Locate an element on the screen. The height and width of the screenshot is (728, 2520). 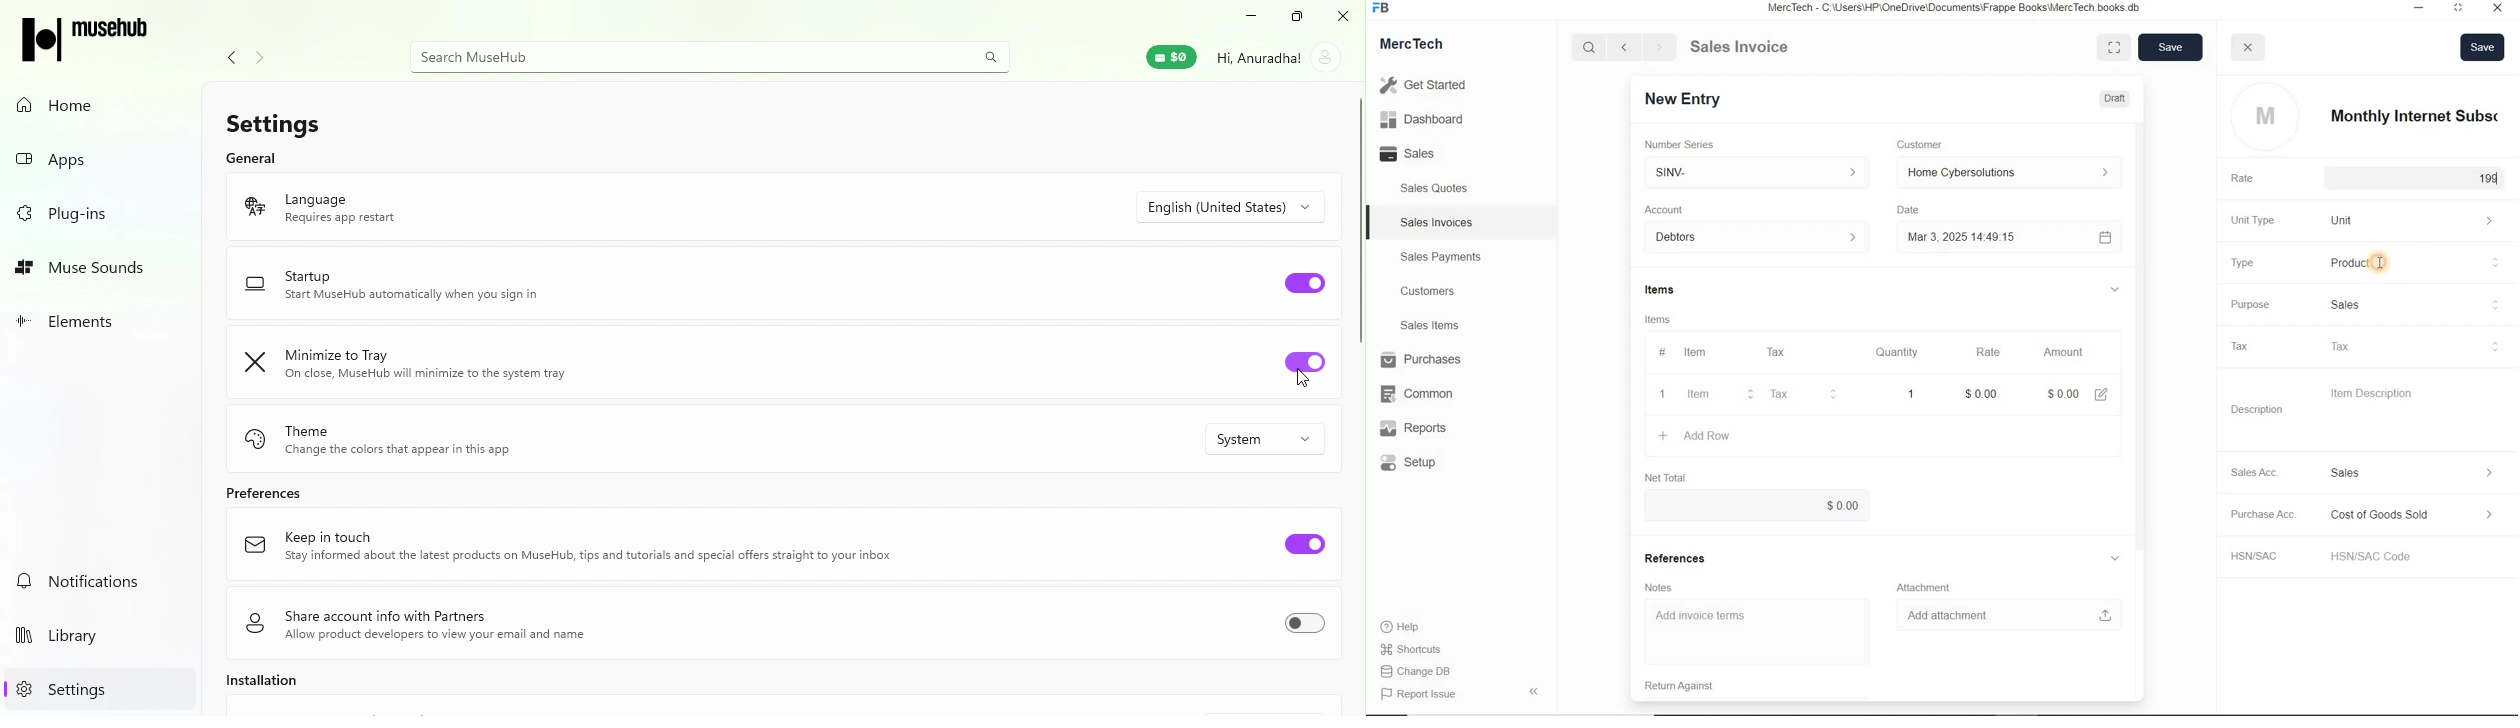
Help is located at coordinates (1407, 627).